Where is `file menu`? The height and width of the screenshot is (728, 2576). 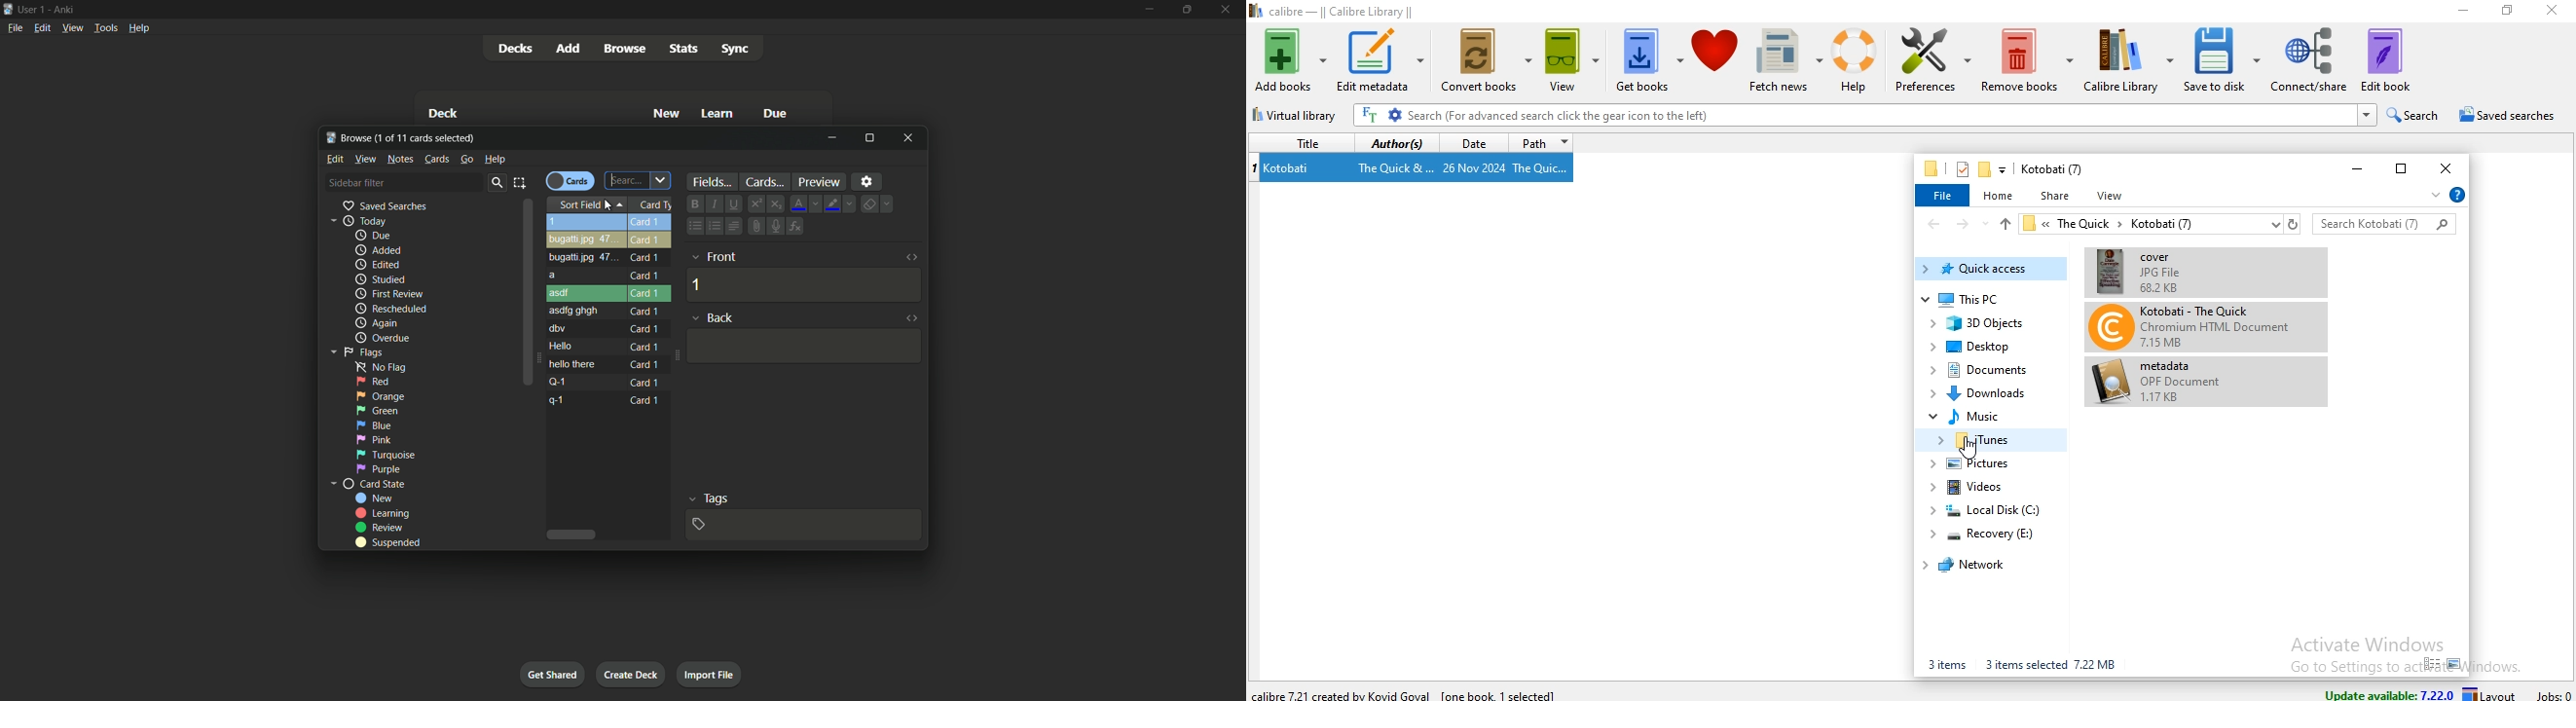
file menu is located at coordinates (14, 27).